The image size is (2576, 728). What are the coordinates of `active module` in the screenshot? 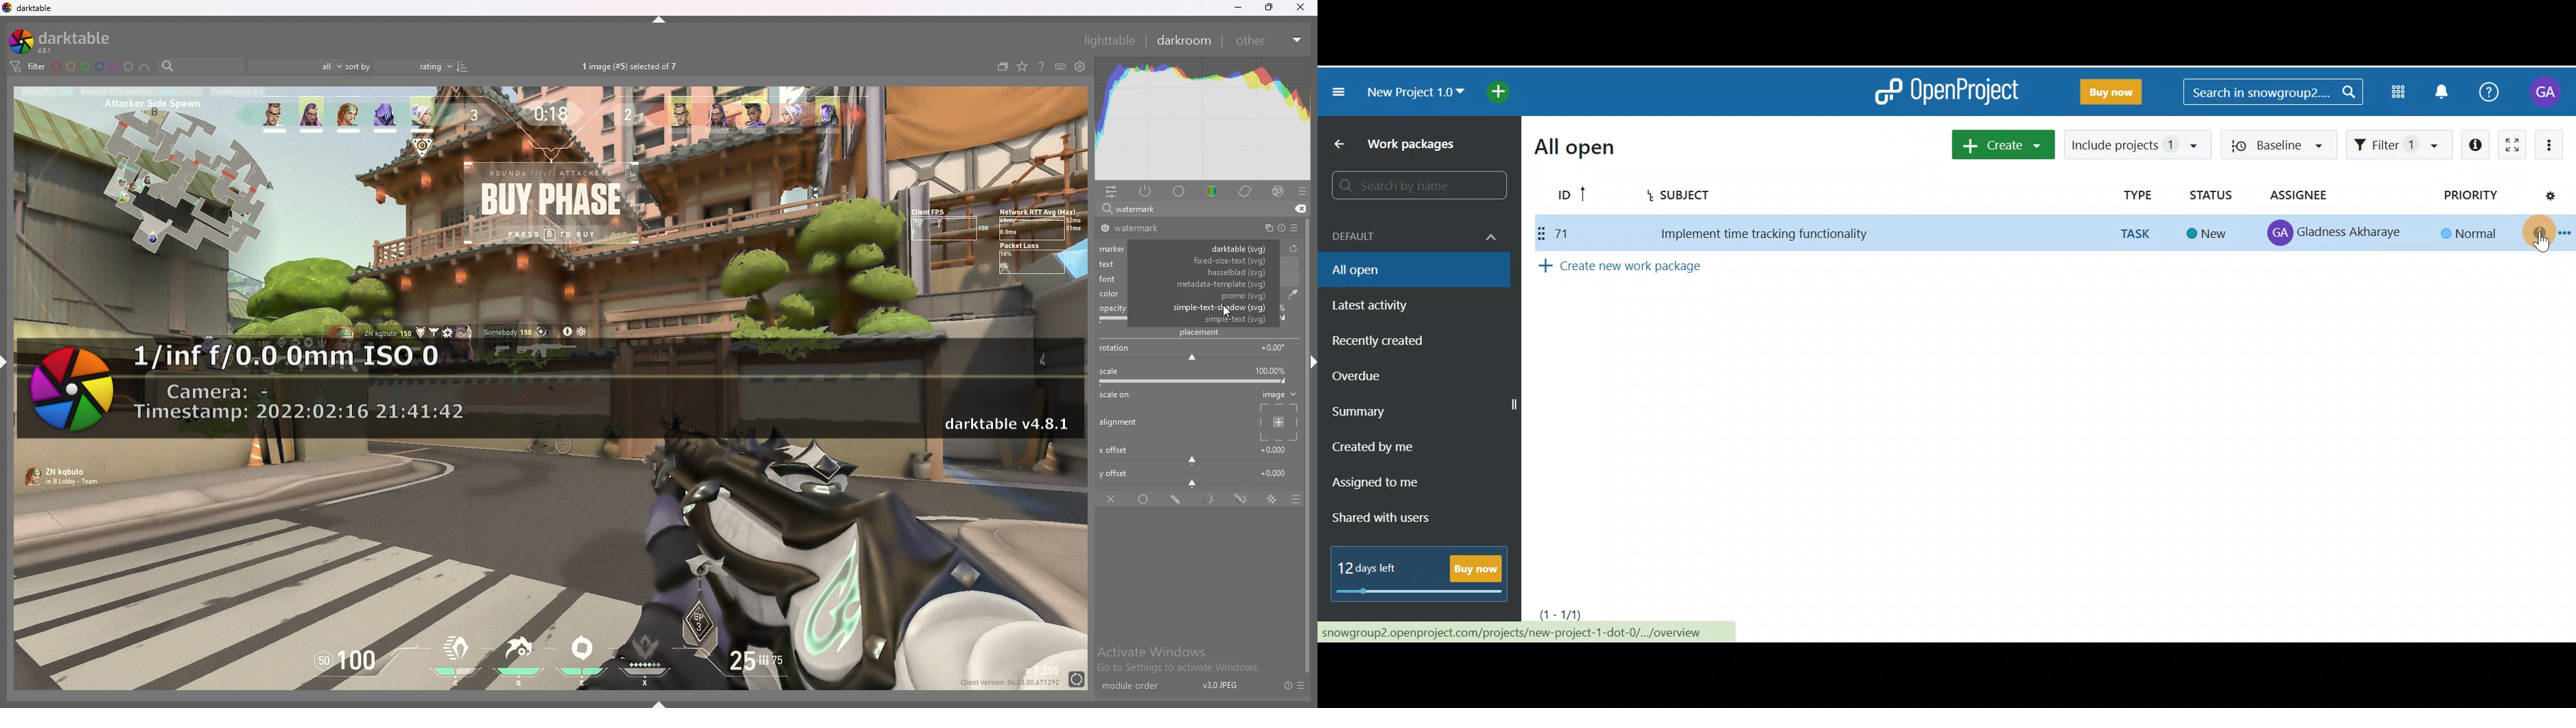 It's located at (1146, 191).